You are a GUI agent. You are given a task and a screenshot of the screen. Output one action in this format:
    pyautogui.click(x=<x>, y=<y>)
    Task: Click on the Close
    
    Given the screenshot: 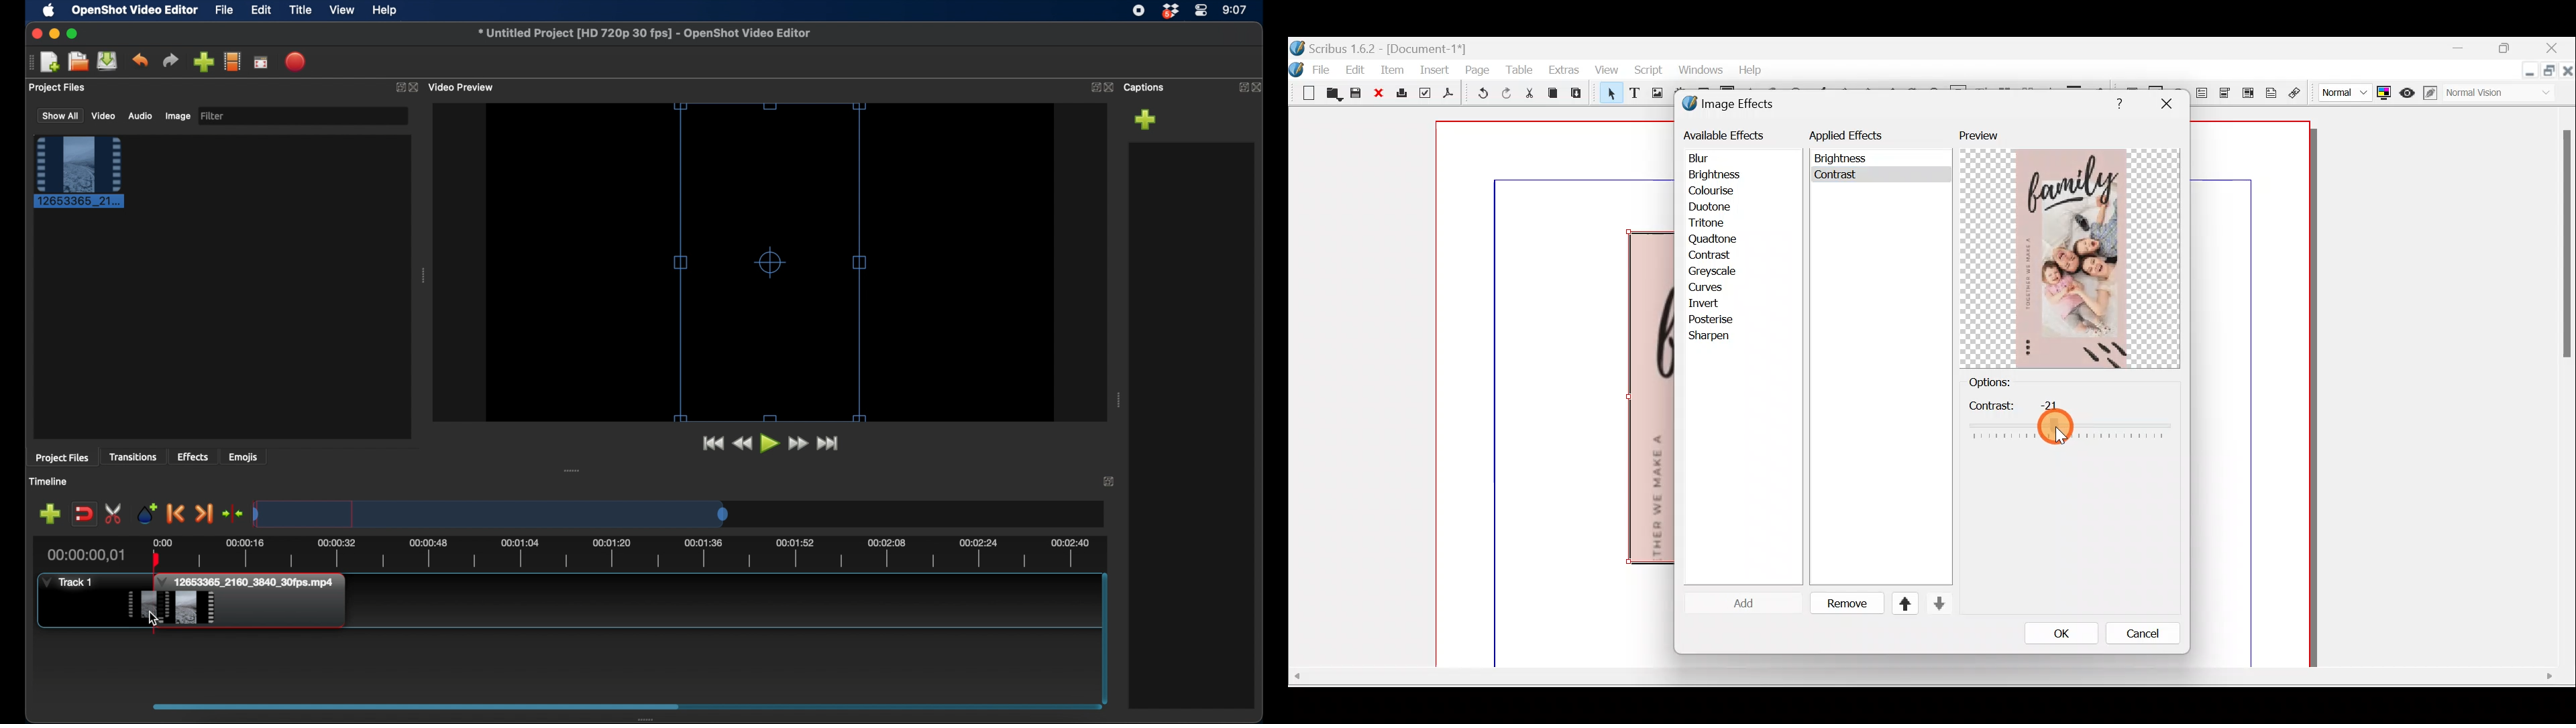 What is the action you would take?
    pyautogui.click(x=1380, y=94)
    